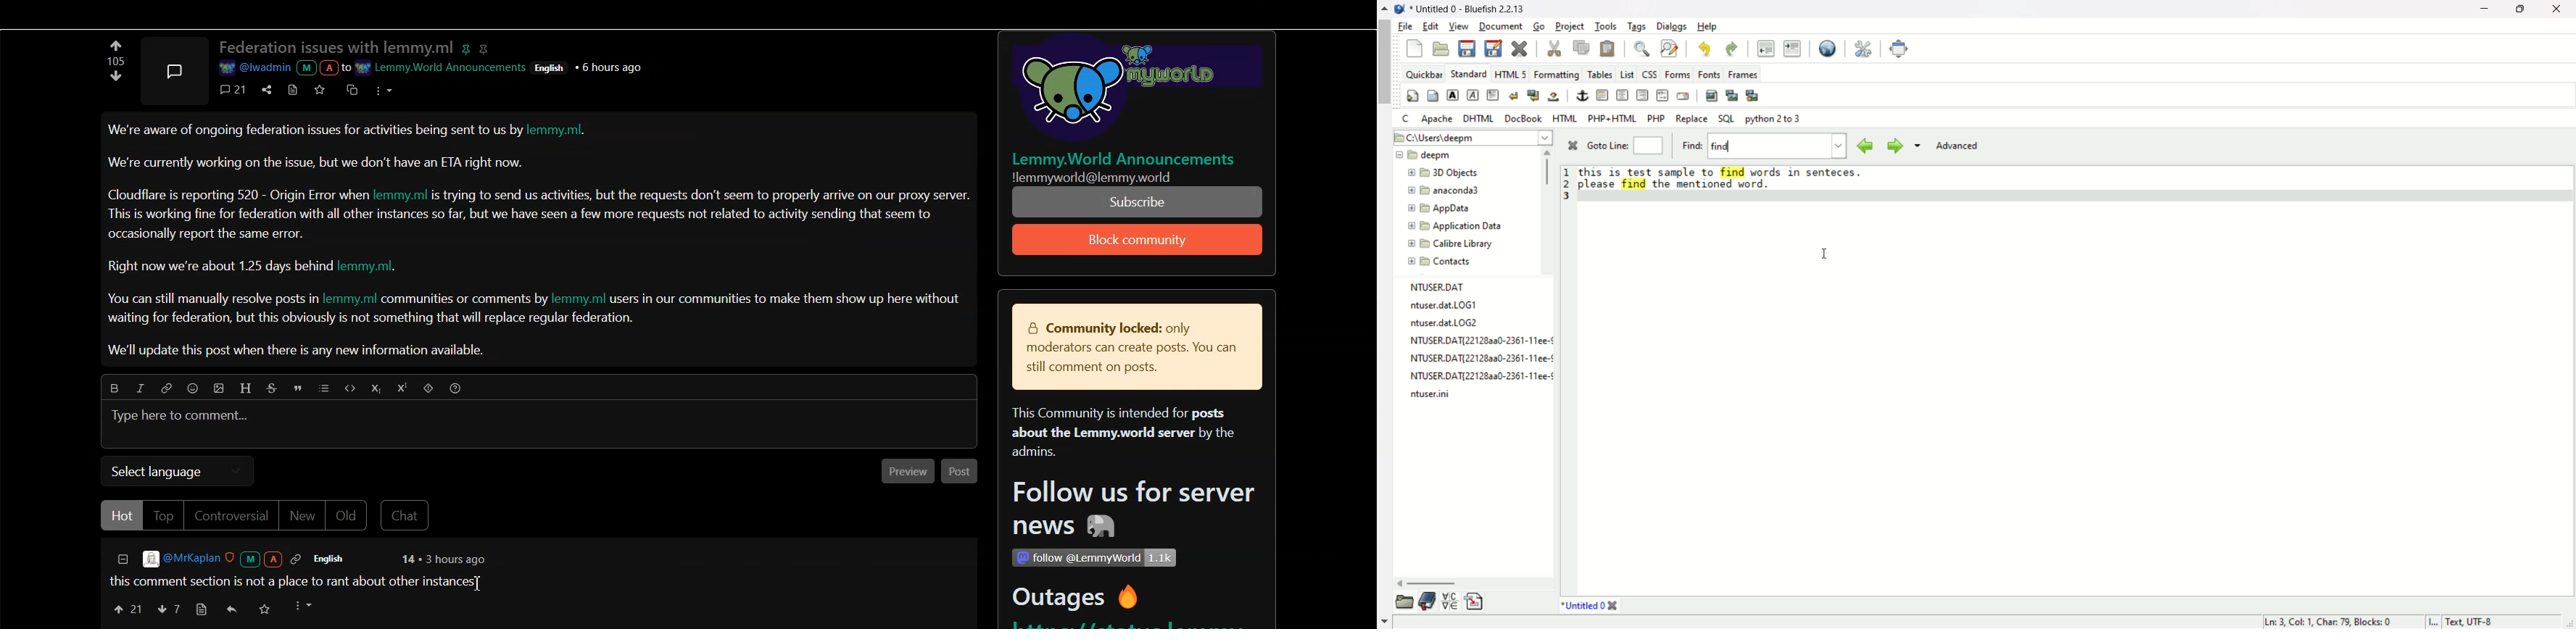  I want to click on Controversial, so click(231, 516).